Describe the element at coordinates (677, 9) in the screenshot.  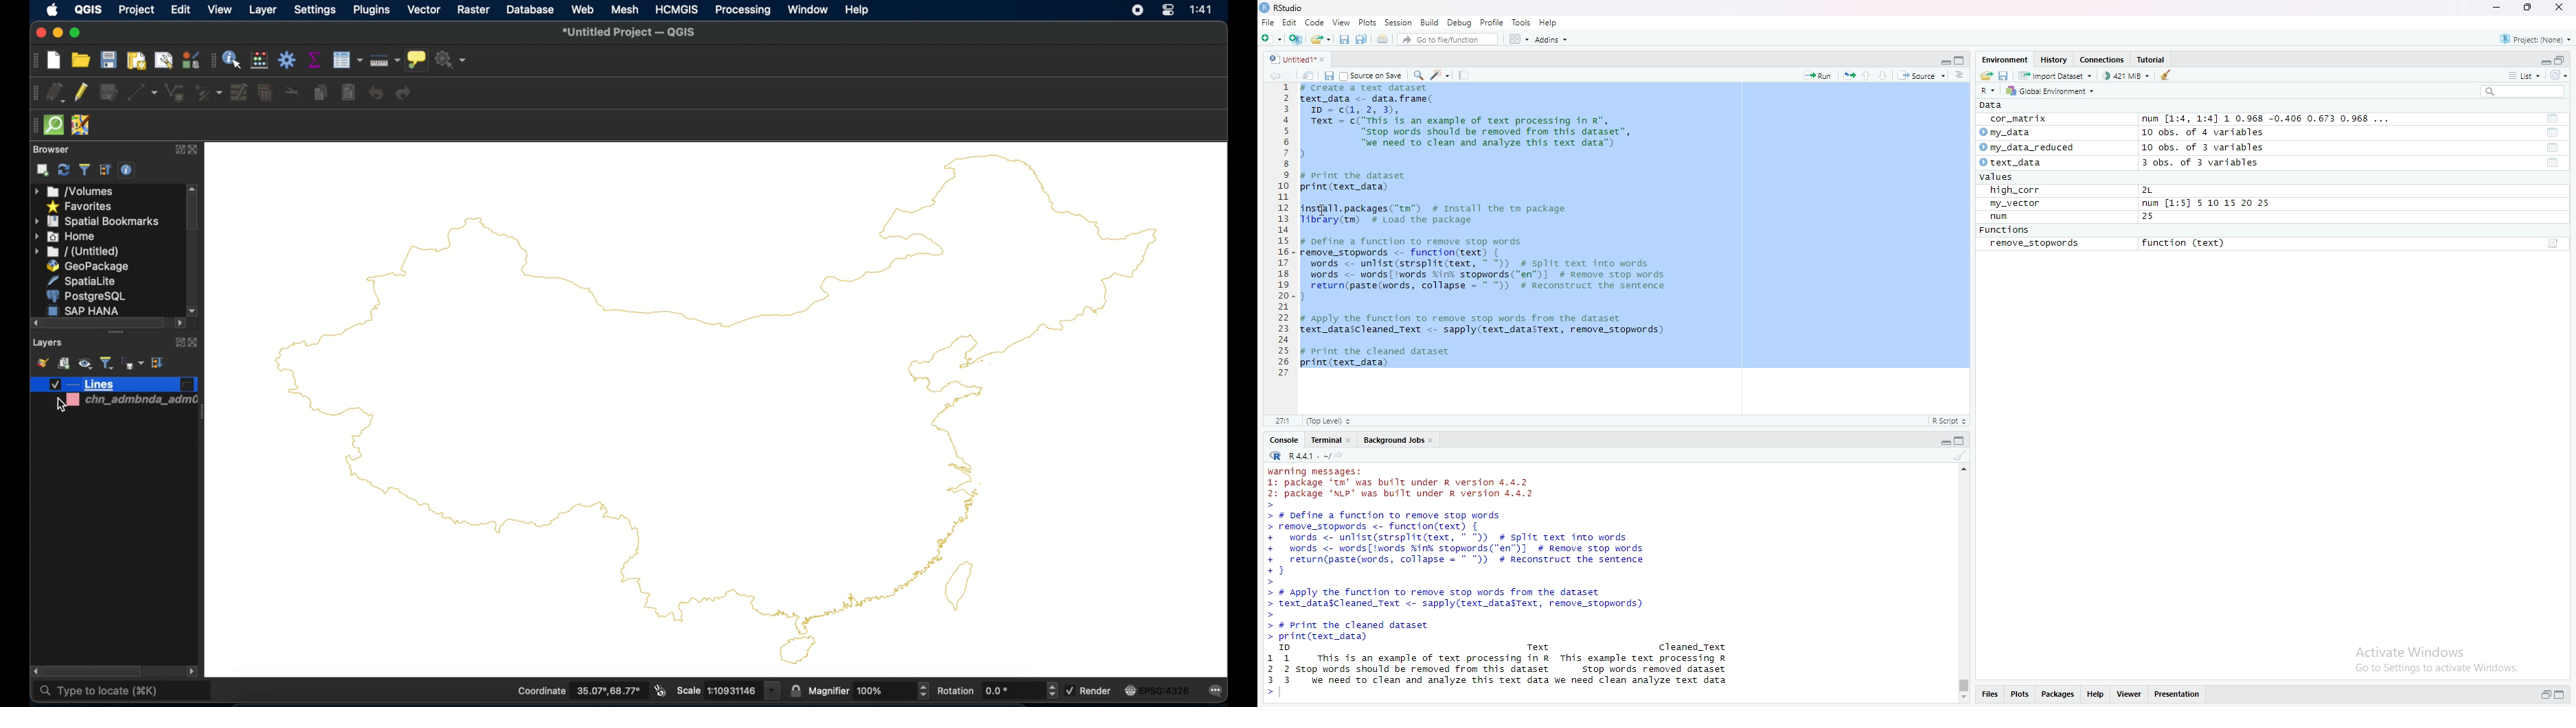
I see `HCMGIS` at that location.